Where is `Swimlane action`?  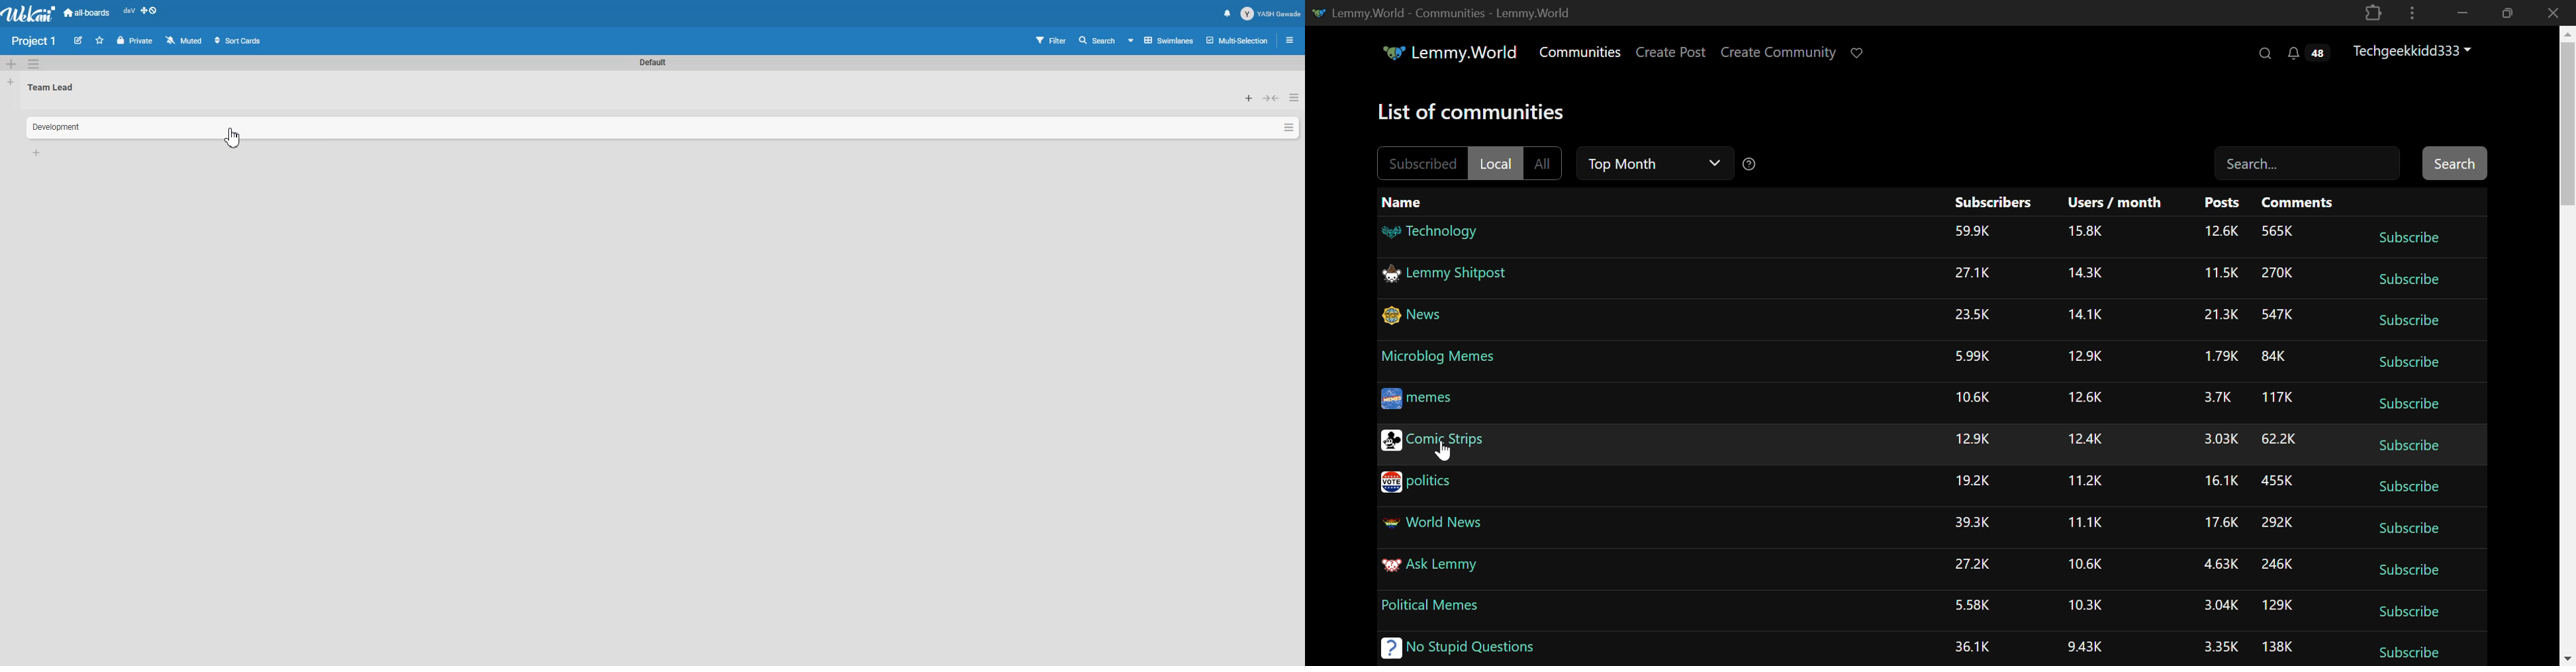 Swimlane action is located at coordinates (34, 64).